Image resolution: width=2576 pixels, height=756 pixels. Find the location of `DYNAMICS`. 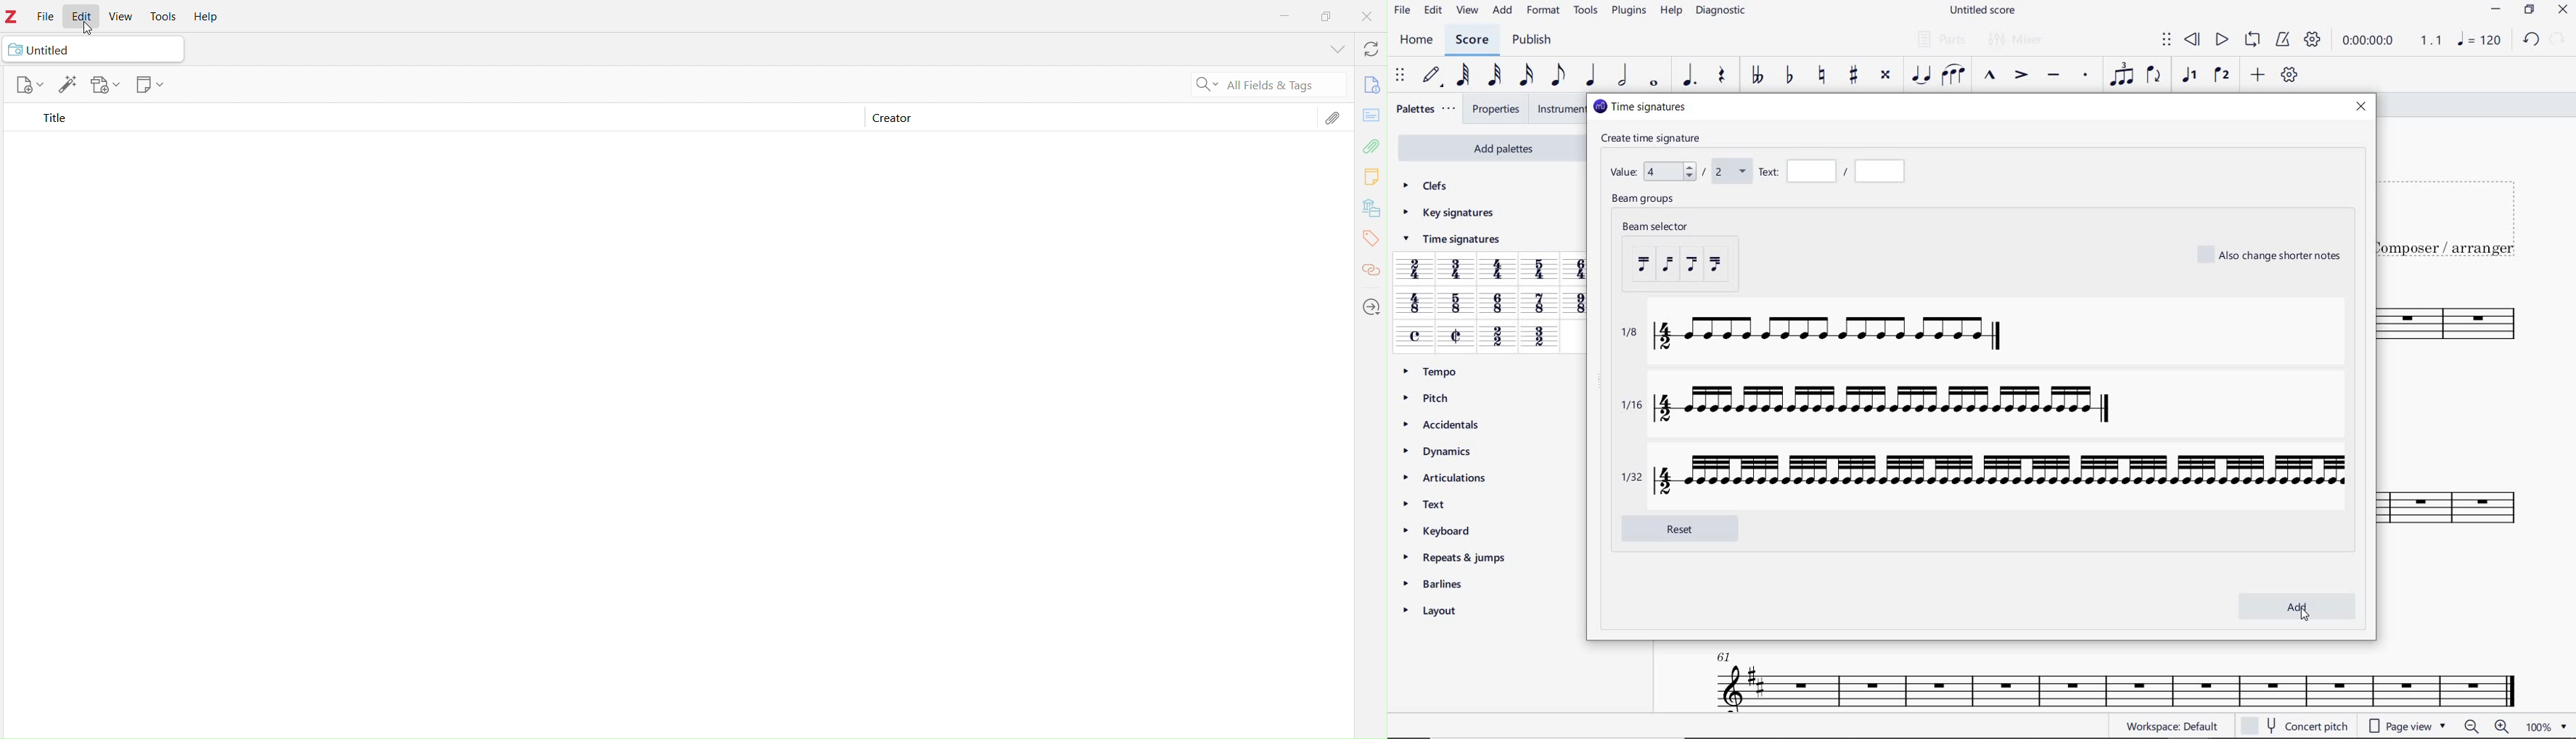

DYNAMICS is located at coordinates (1440, 451).